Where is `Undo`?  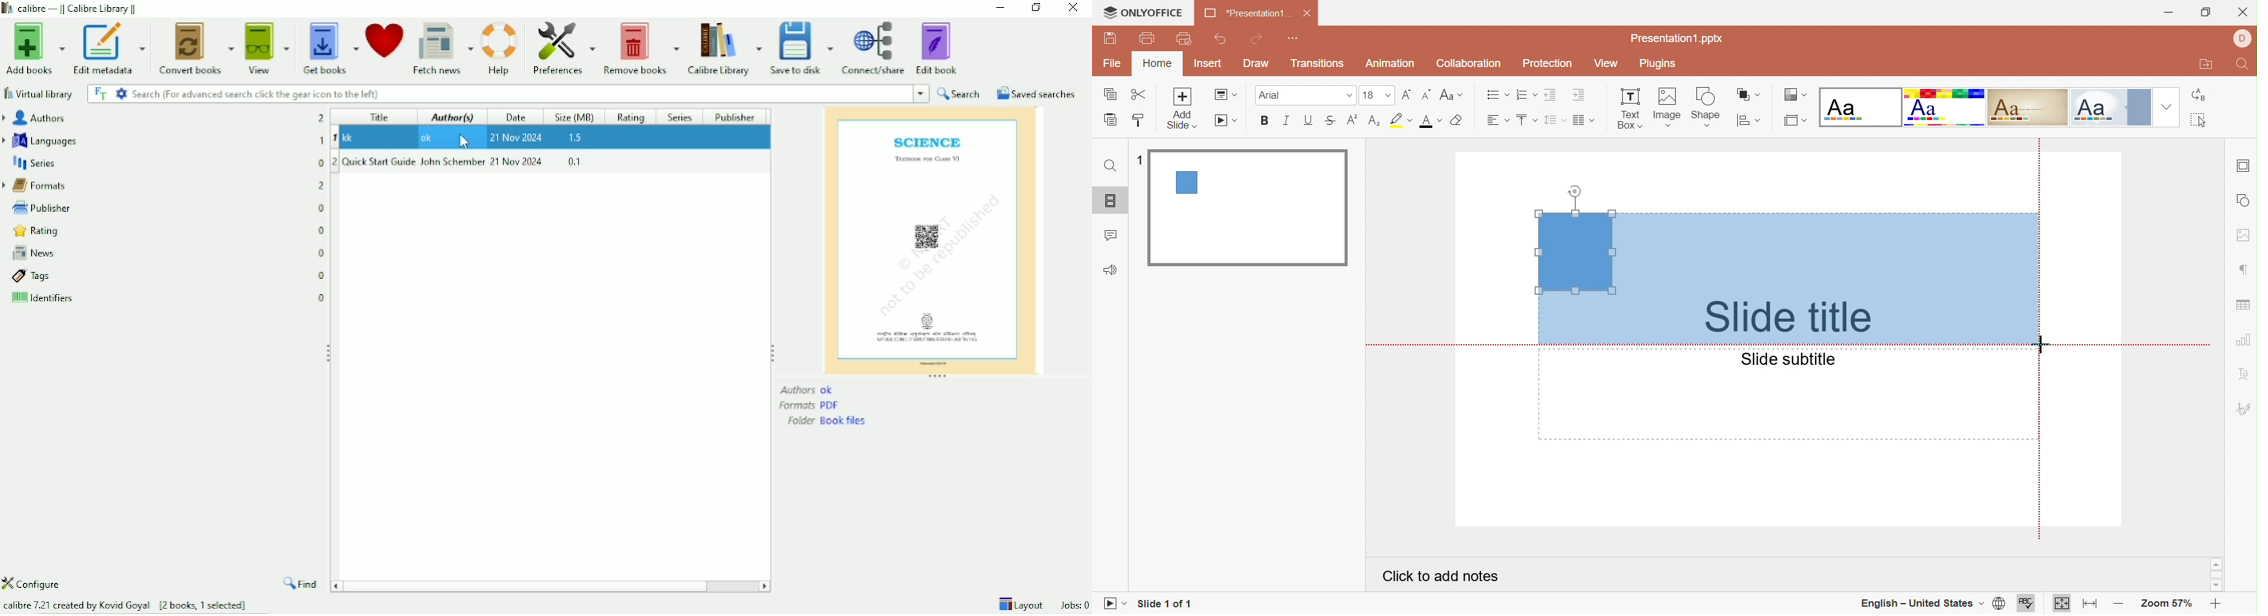 Undo is located at coordinates (1222, 39).